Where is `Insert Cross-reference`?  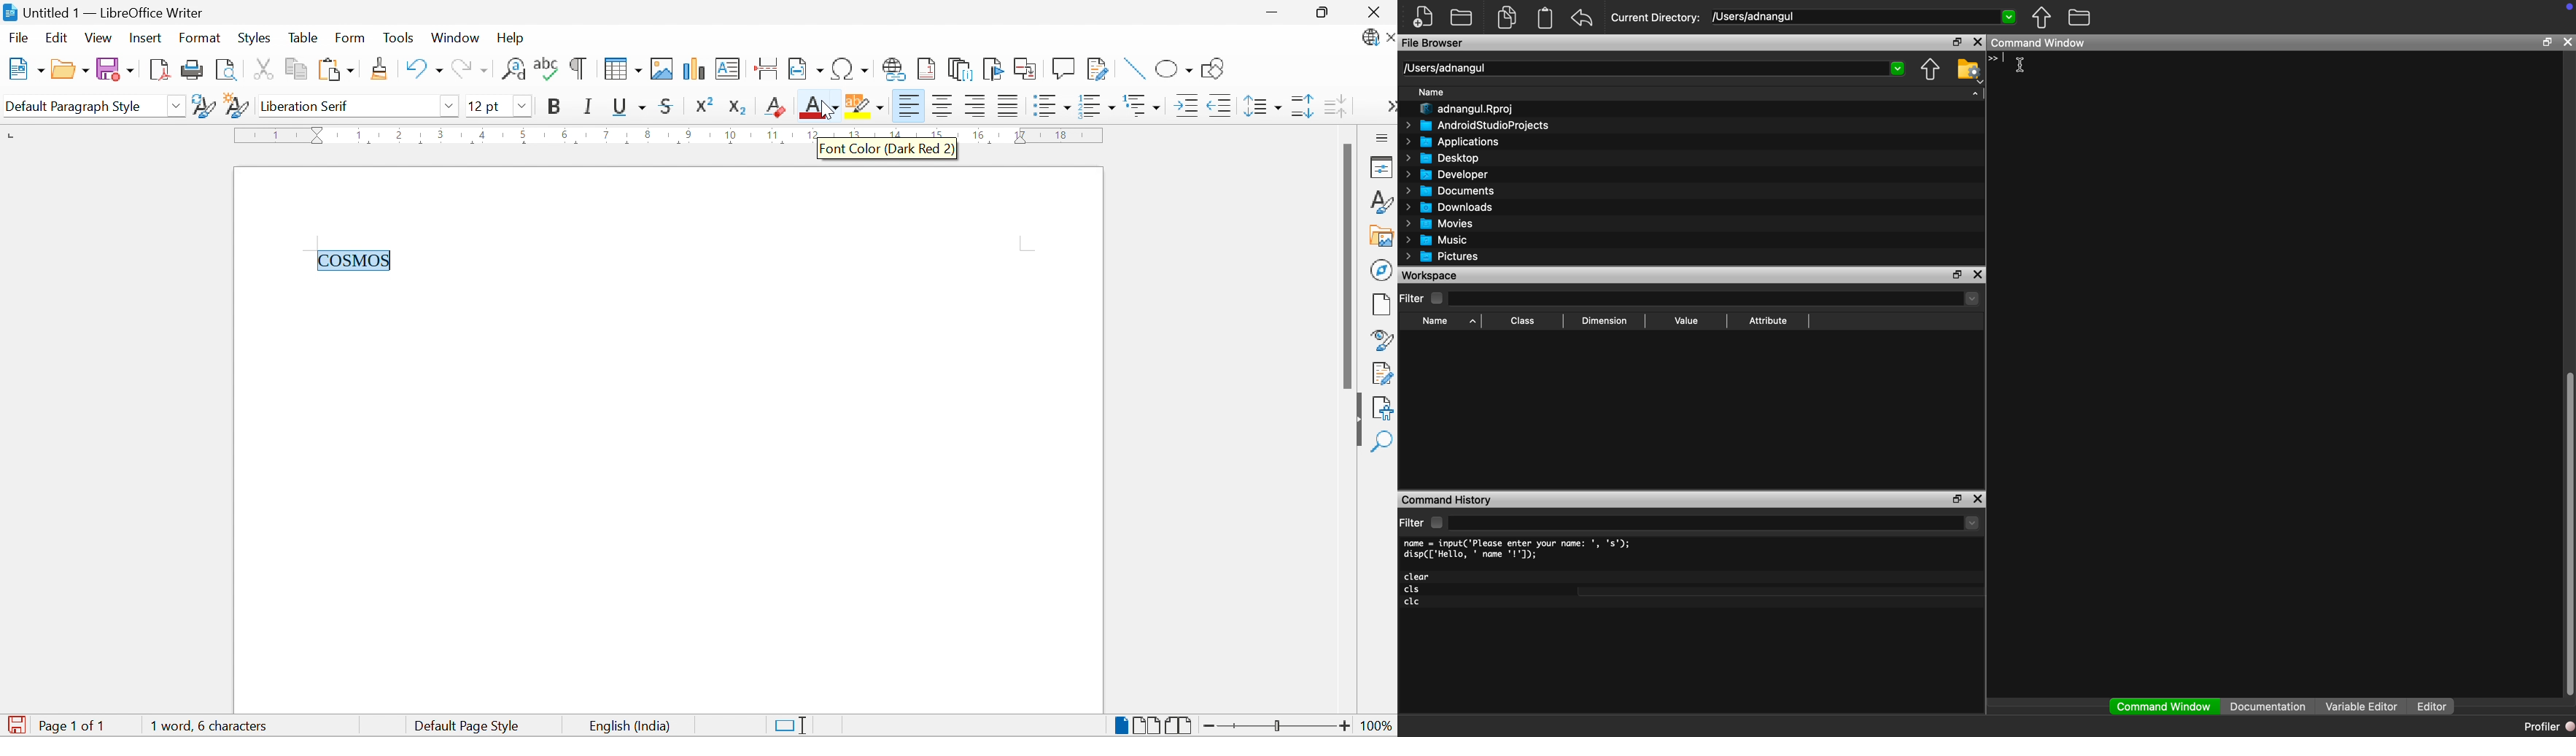
Insert Cross-reference is located at coordinates (1027, 70).